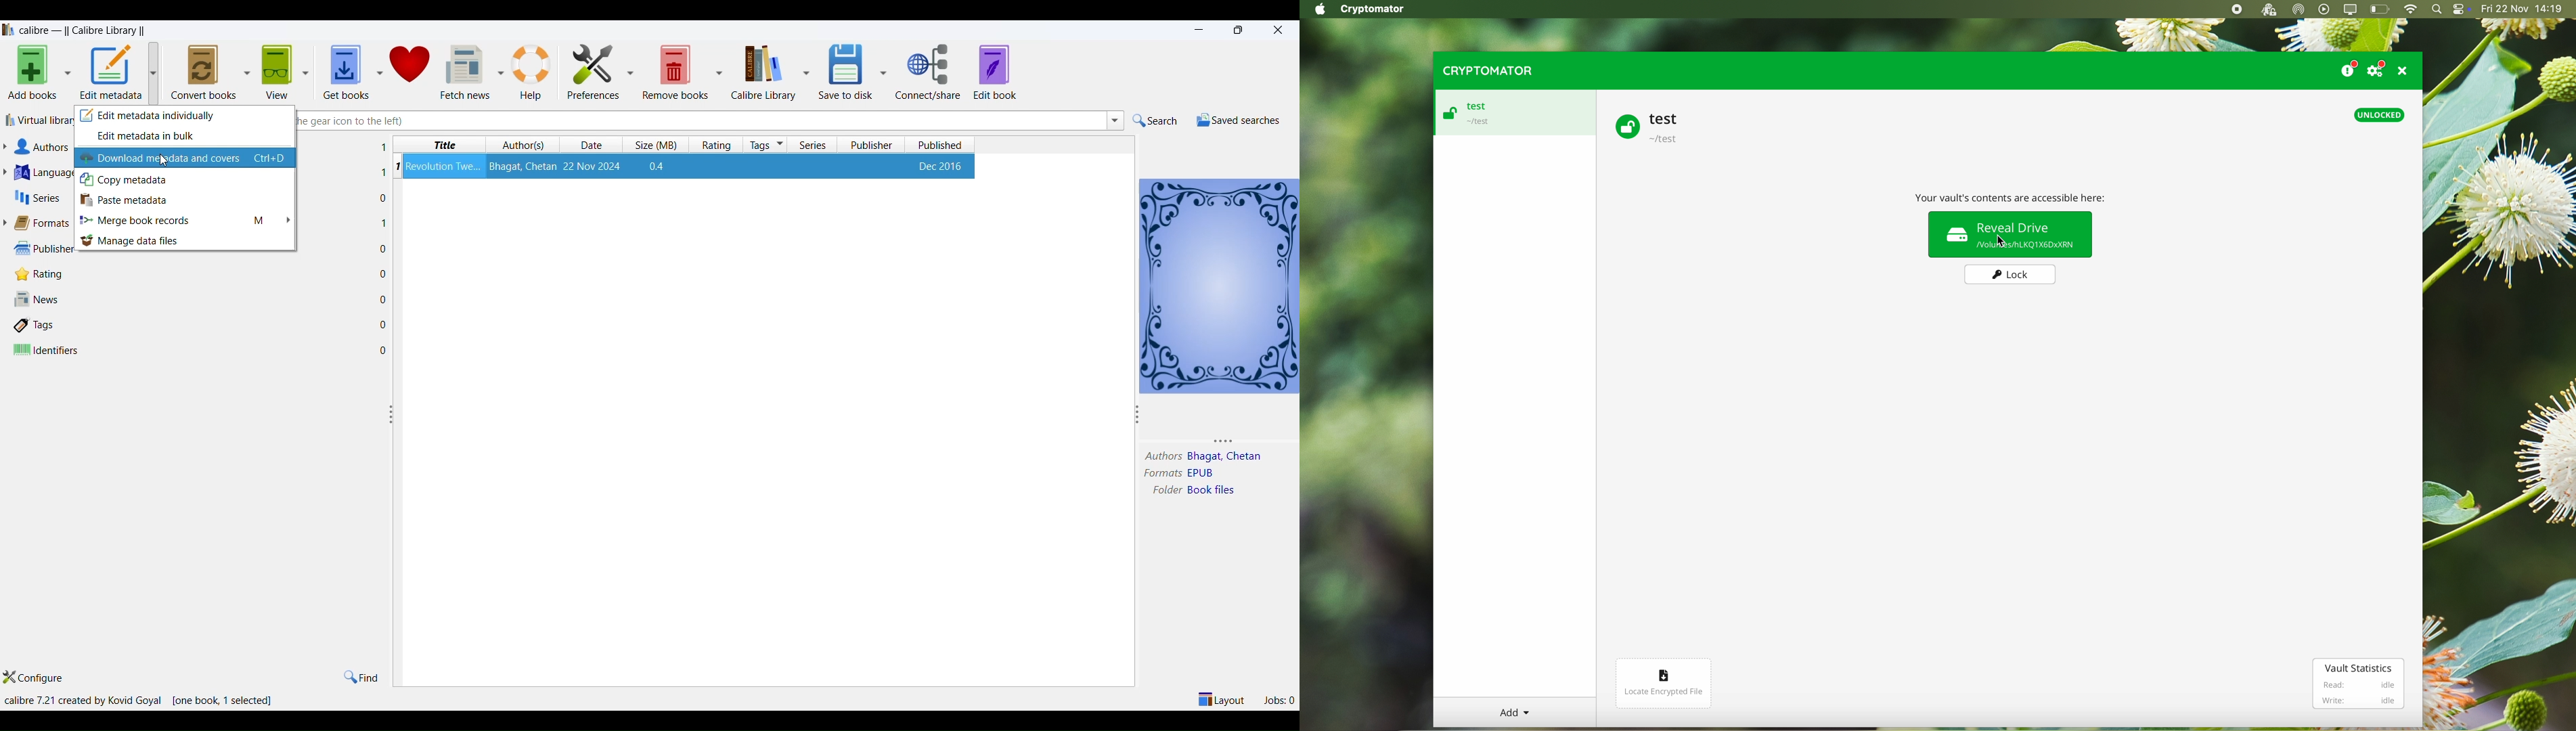  Describe the element at coordinates (2410, 9) in the screenshot. I see `wifi` at that location.